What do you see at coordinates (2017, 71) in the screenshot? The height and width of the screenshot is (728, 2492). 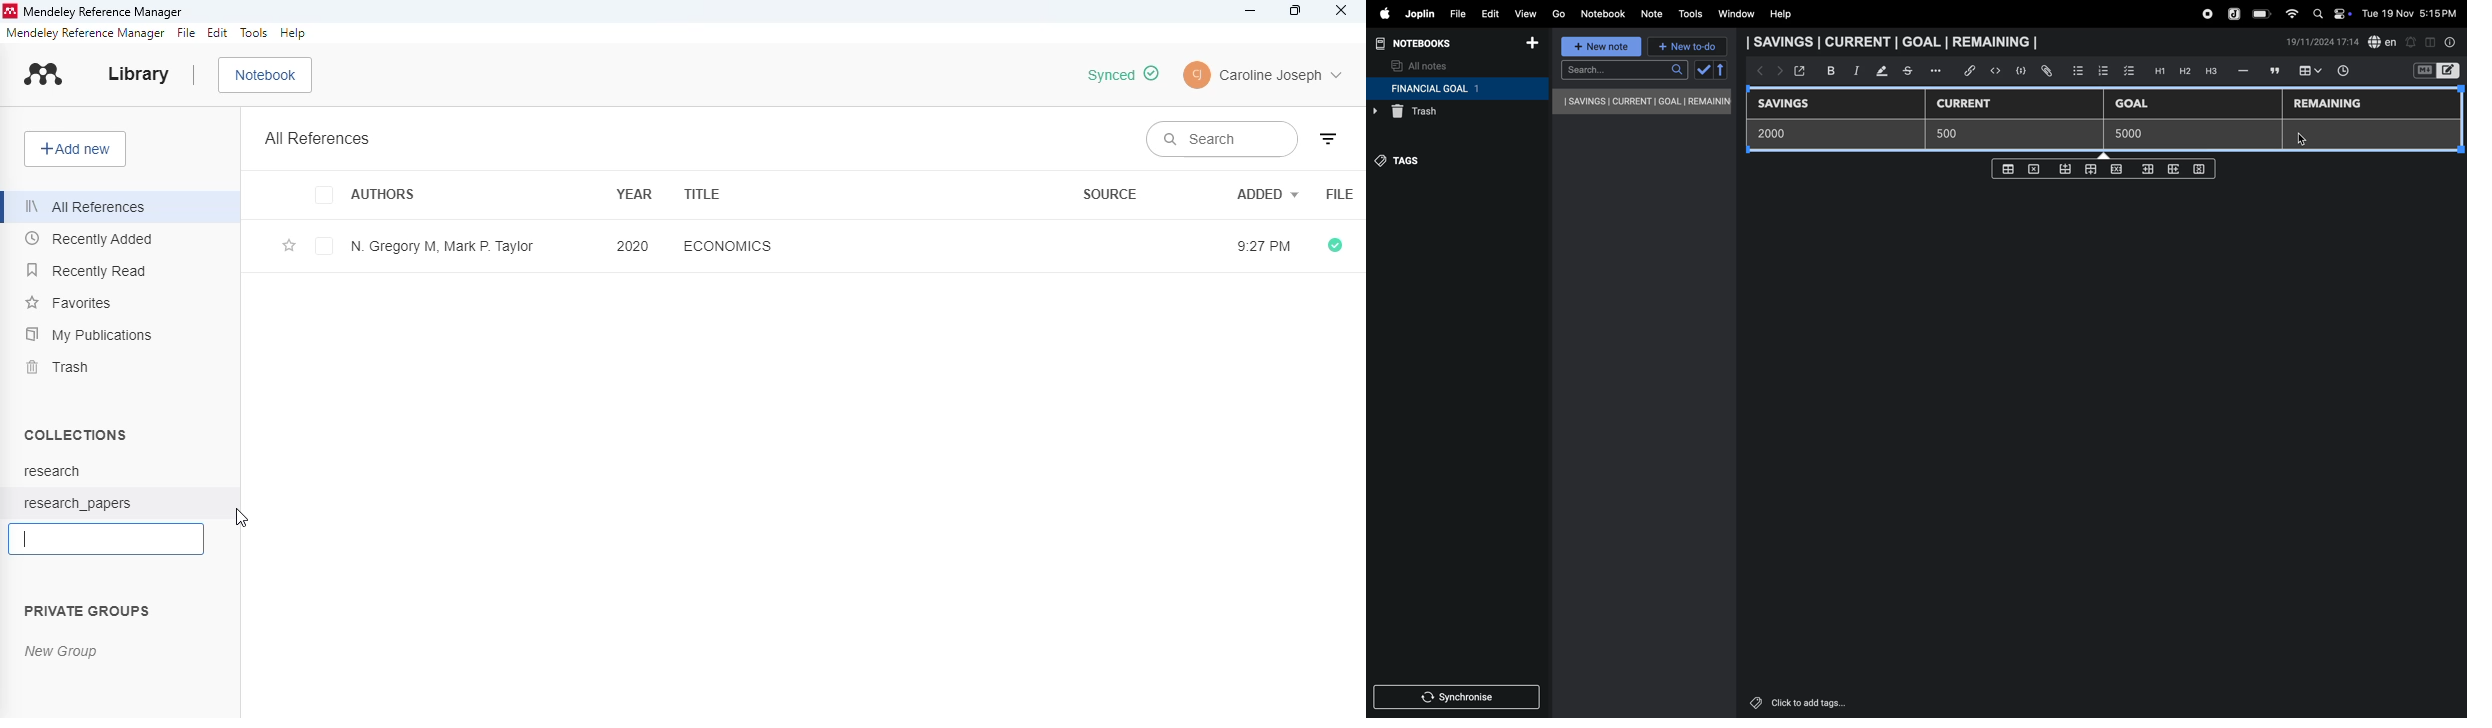 I see `code block` at bounding box center [2017, 71].